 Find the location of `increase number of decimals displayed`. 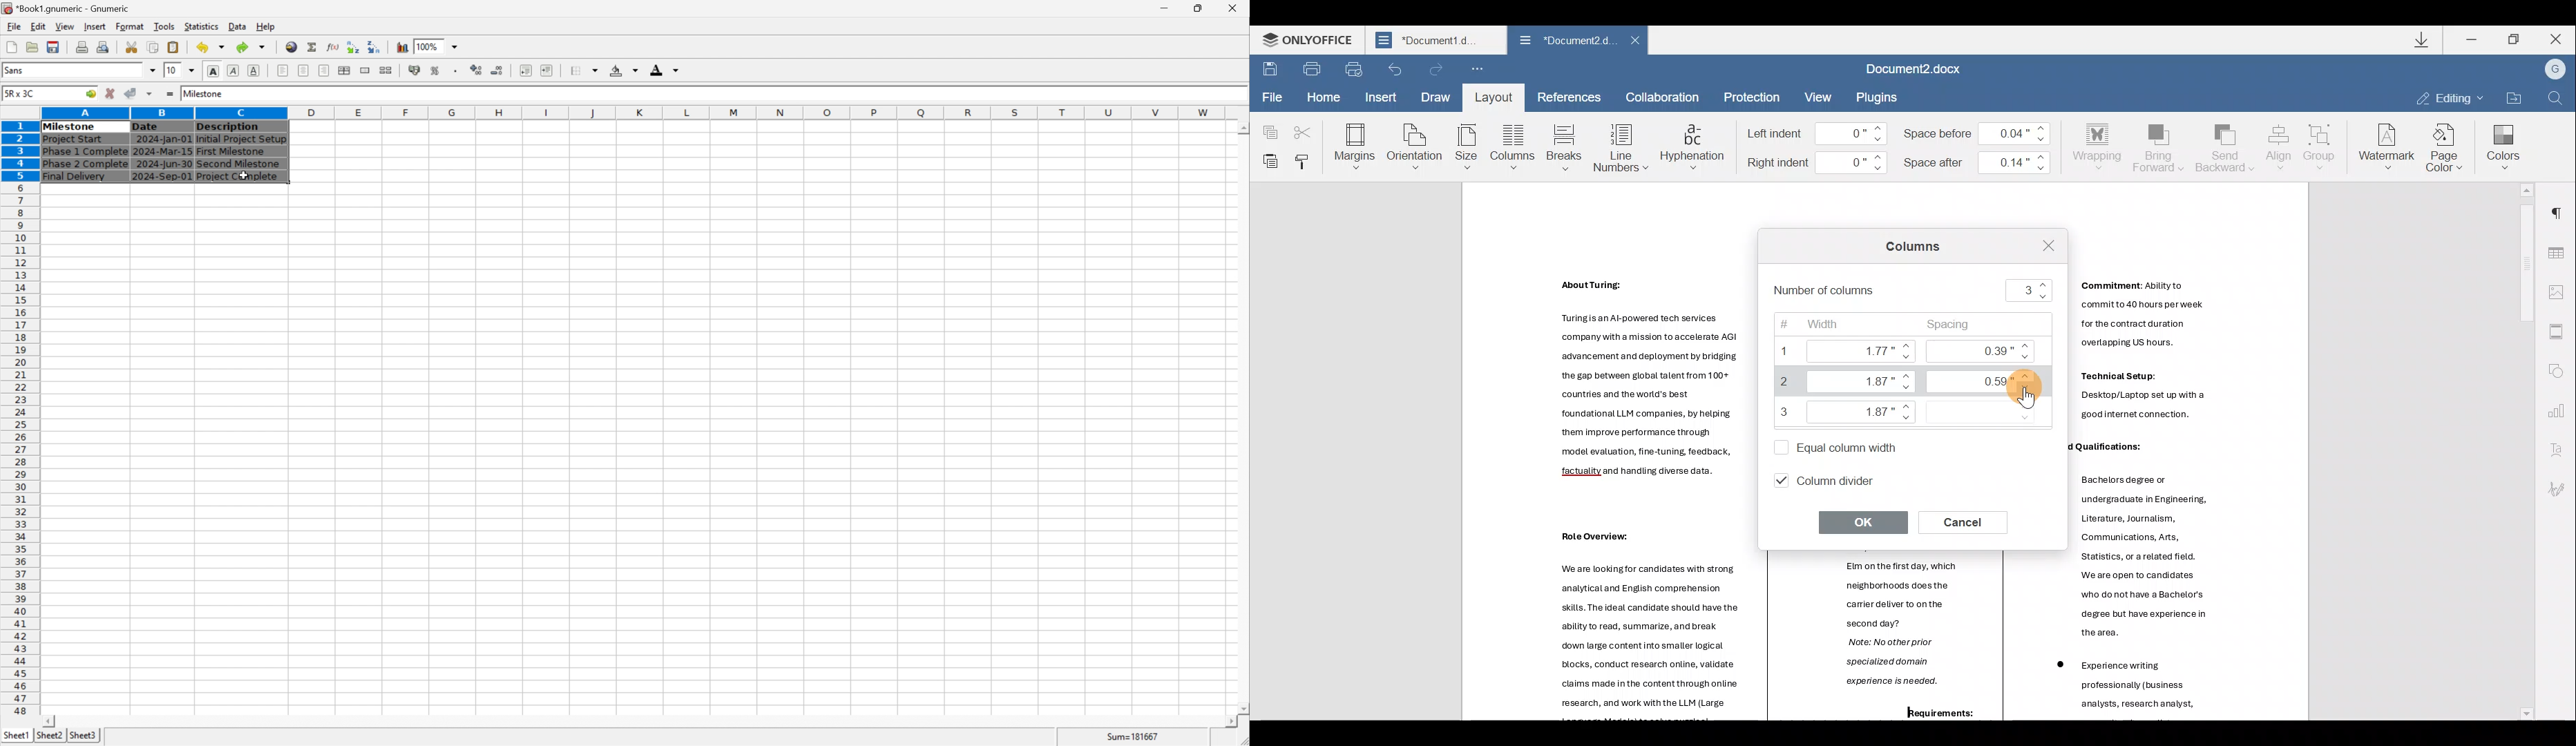

increase number of decimals displayed is located at coordinates (478, 70).